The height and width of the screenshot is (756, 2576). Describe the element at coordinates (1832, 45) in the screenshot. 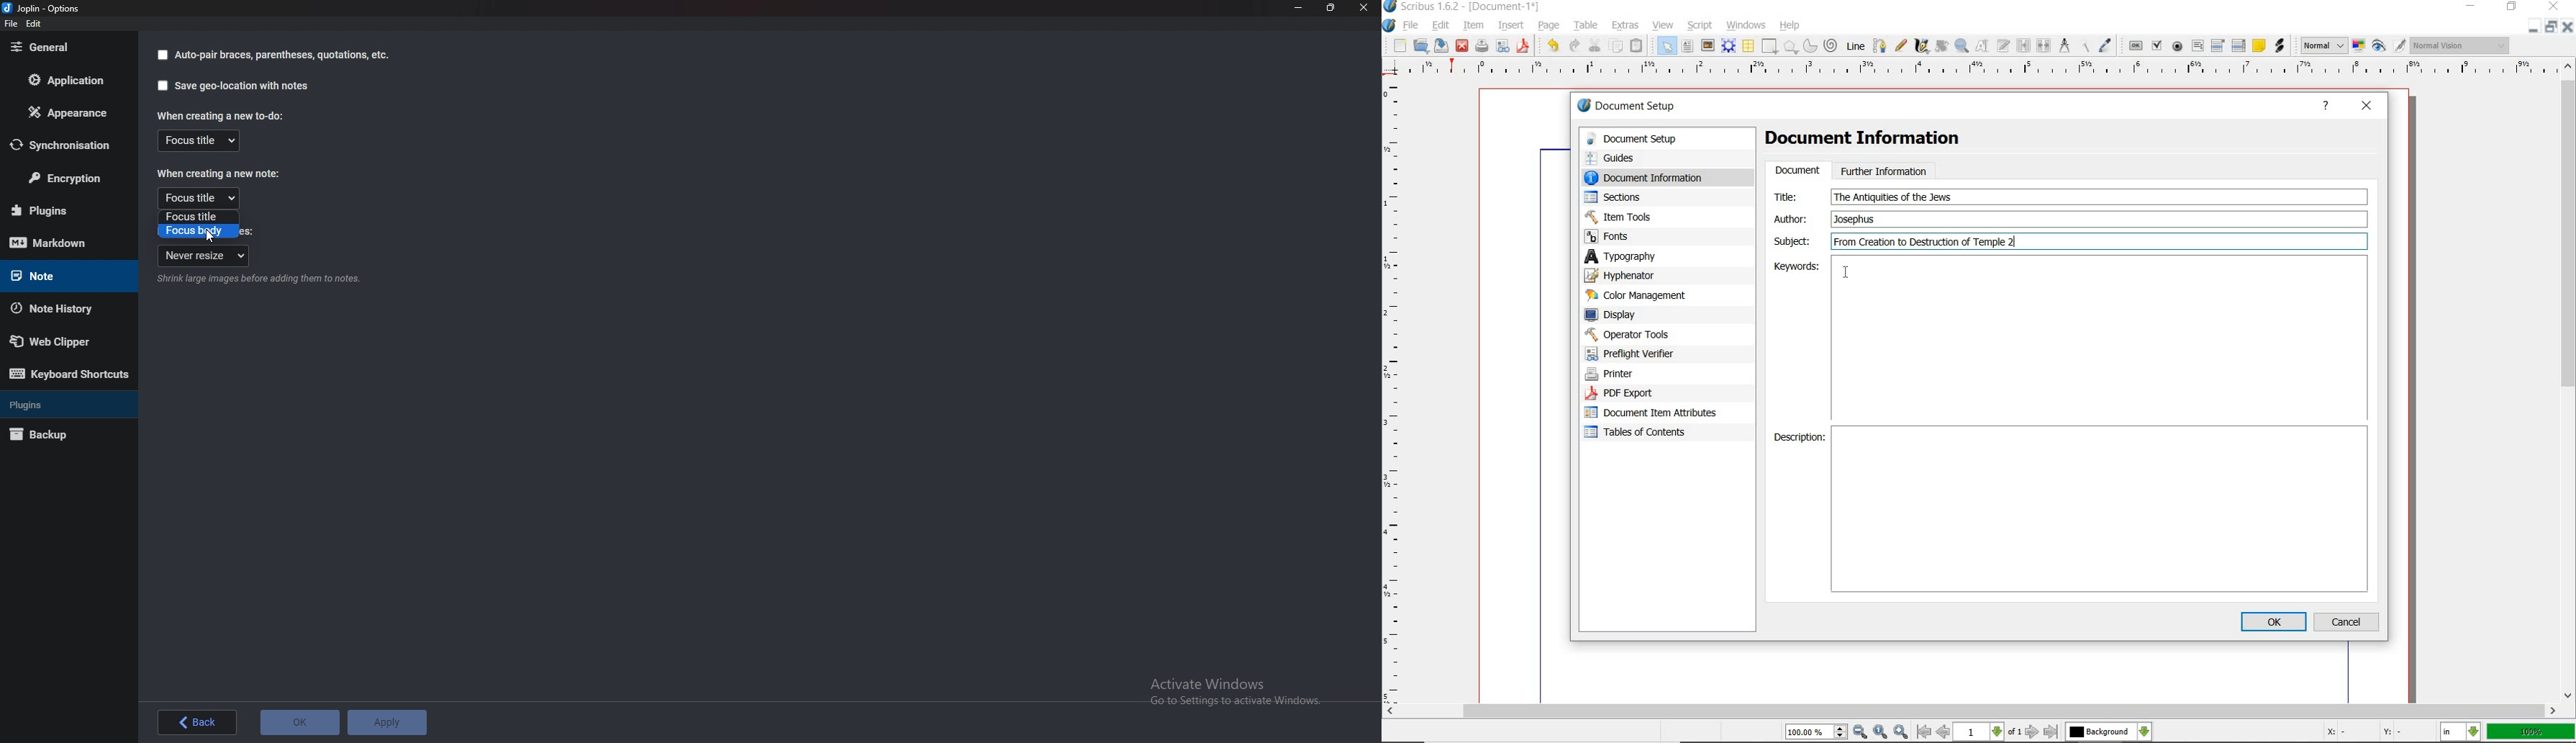

I see `spiral` at that location.